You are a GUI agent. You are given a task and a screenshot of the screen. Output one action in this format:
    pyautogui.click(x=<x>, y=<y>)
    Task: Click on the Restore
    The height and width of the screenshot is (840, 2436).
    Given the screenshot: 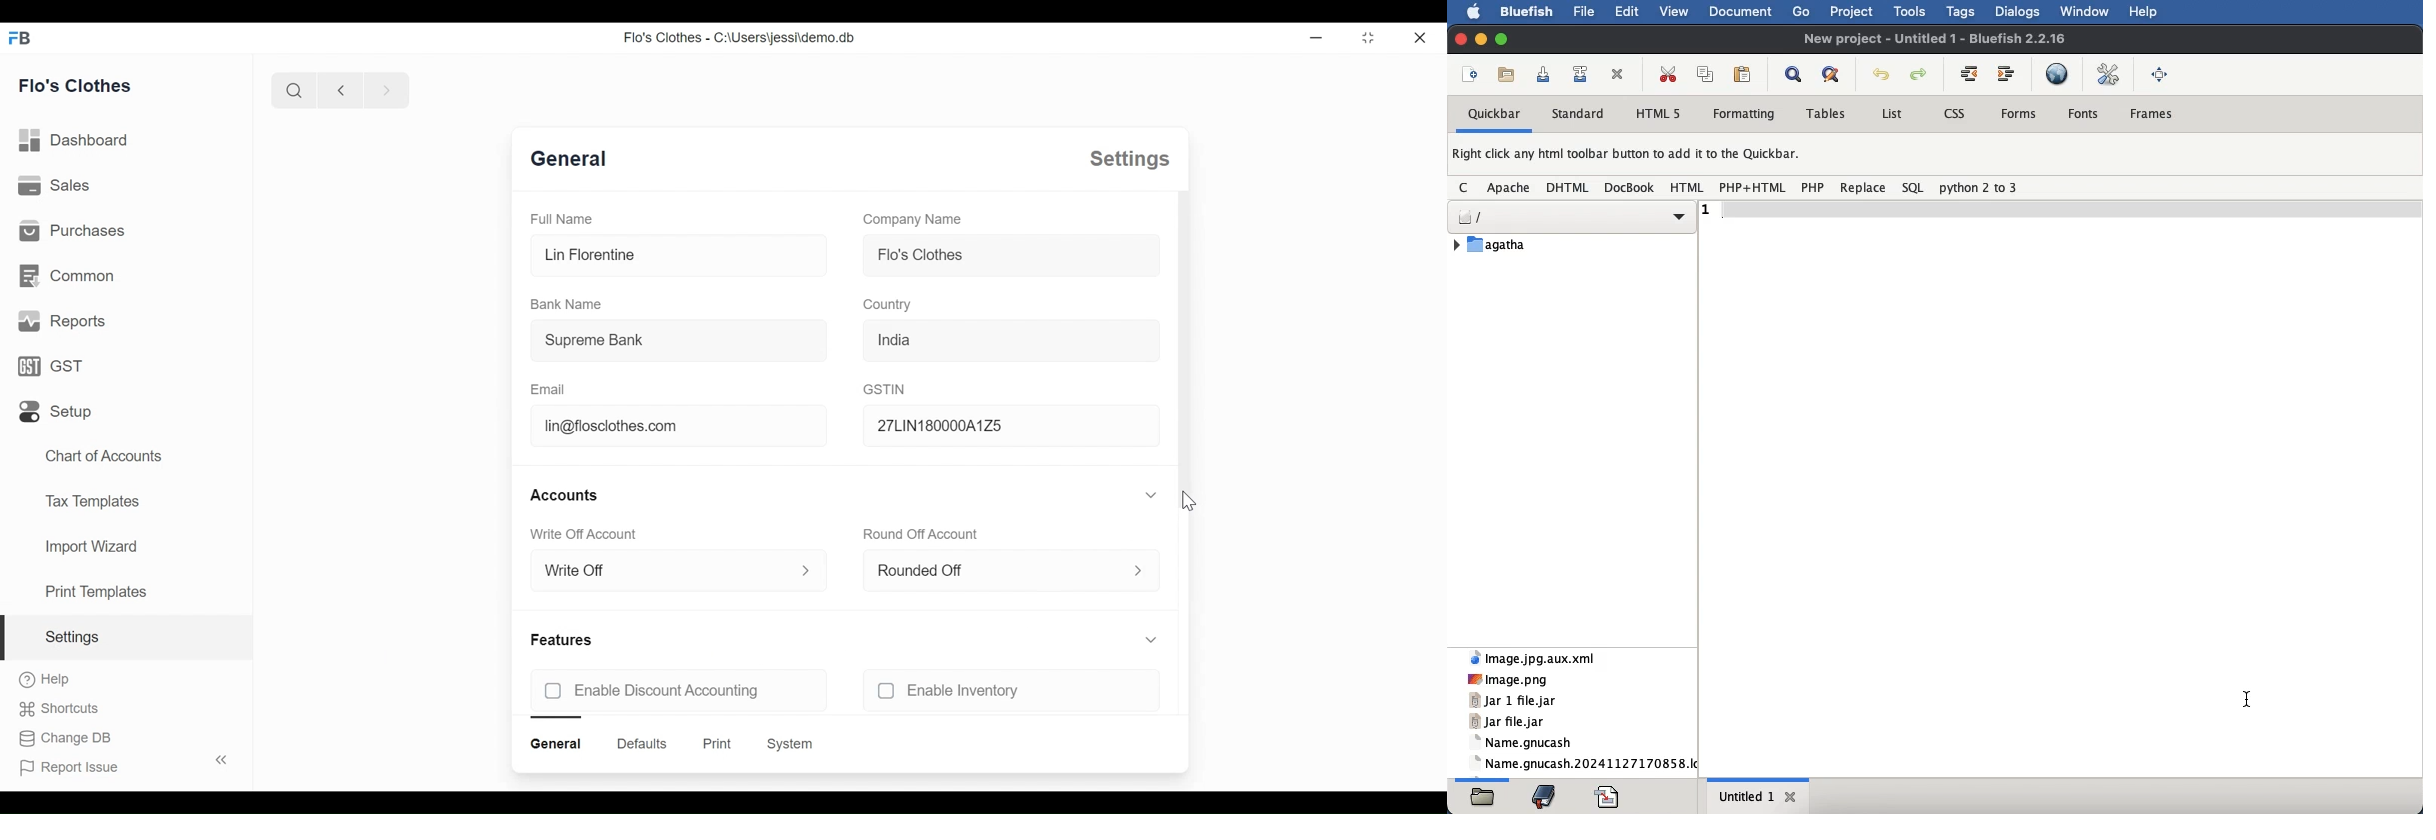 What is the action you would take?
    pyautogui.click(x=1367, y=37)
    